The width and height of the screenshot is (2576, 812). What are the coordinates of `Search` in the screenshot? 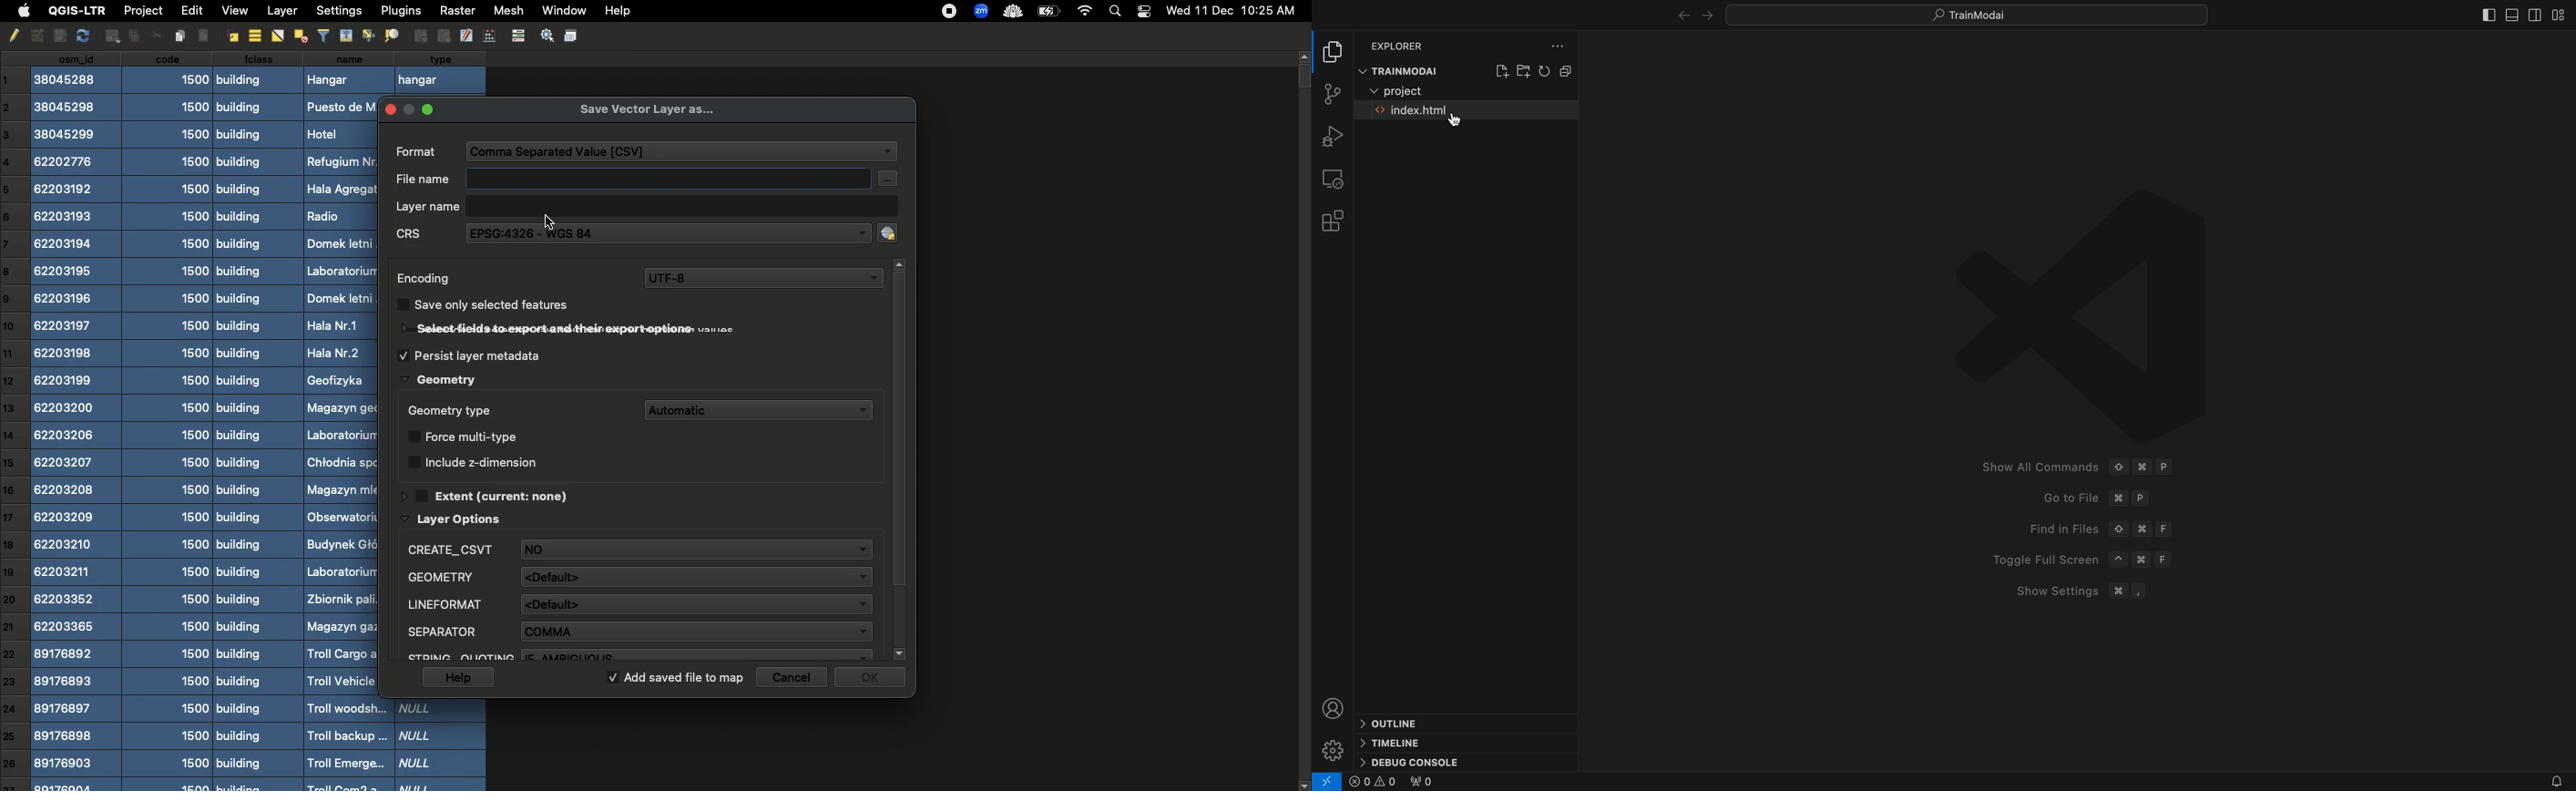 It's located at (1117, 10).